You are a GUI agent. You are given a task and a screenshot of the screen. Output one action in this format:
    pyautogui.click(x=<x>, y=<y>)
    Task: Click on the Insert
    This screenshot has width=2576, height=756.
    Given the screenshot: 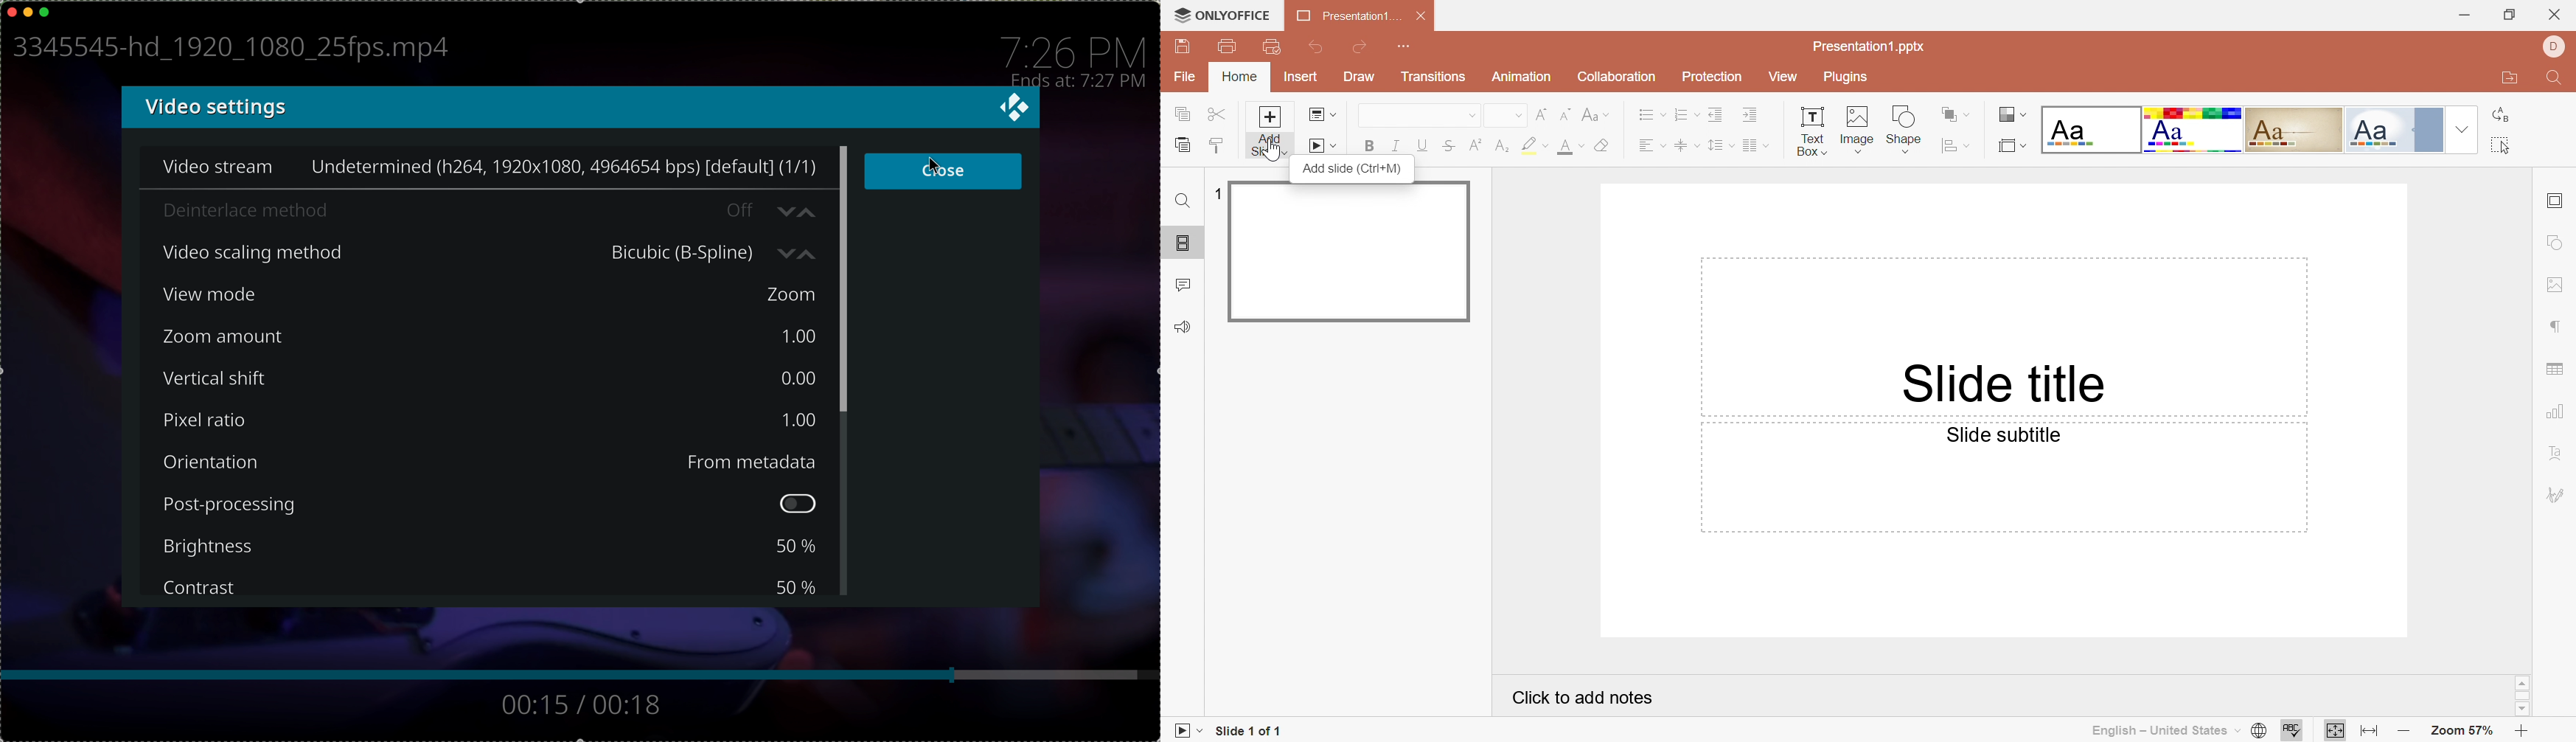 What is the action you would take?
    pyautogui.click(x=1302, y=76)
    